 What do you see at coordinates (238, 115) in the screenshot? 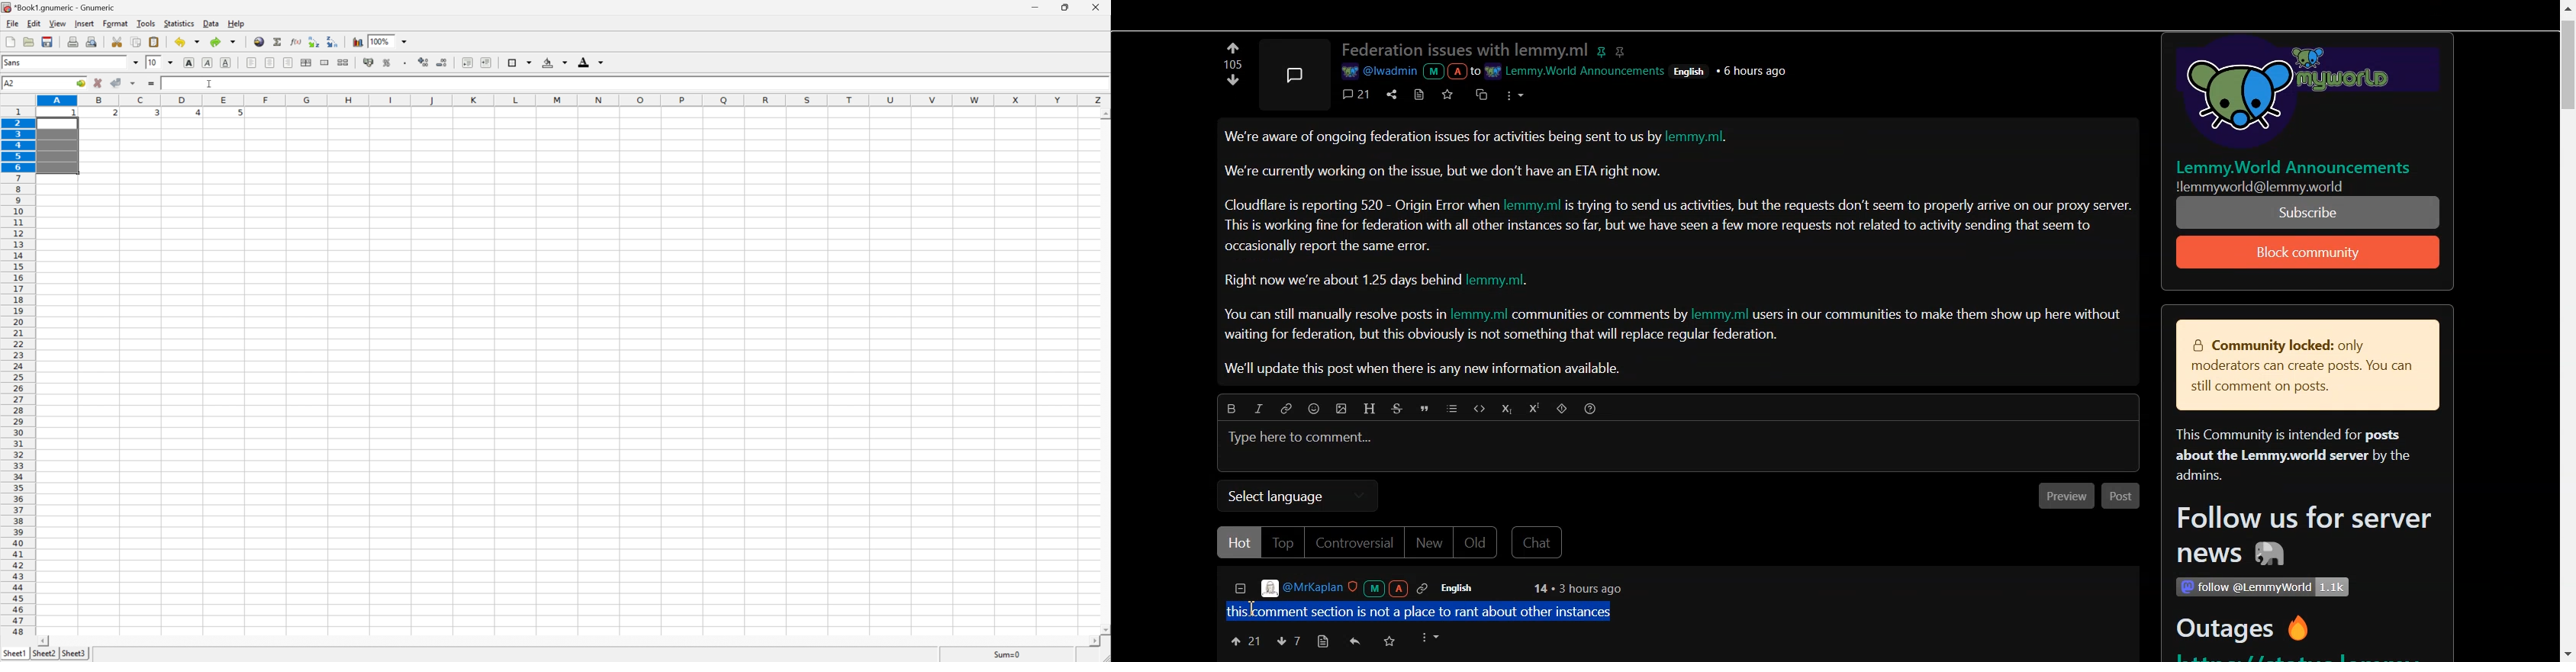
I see `5` at bounding box center [238, 115].